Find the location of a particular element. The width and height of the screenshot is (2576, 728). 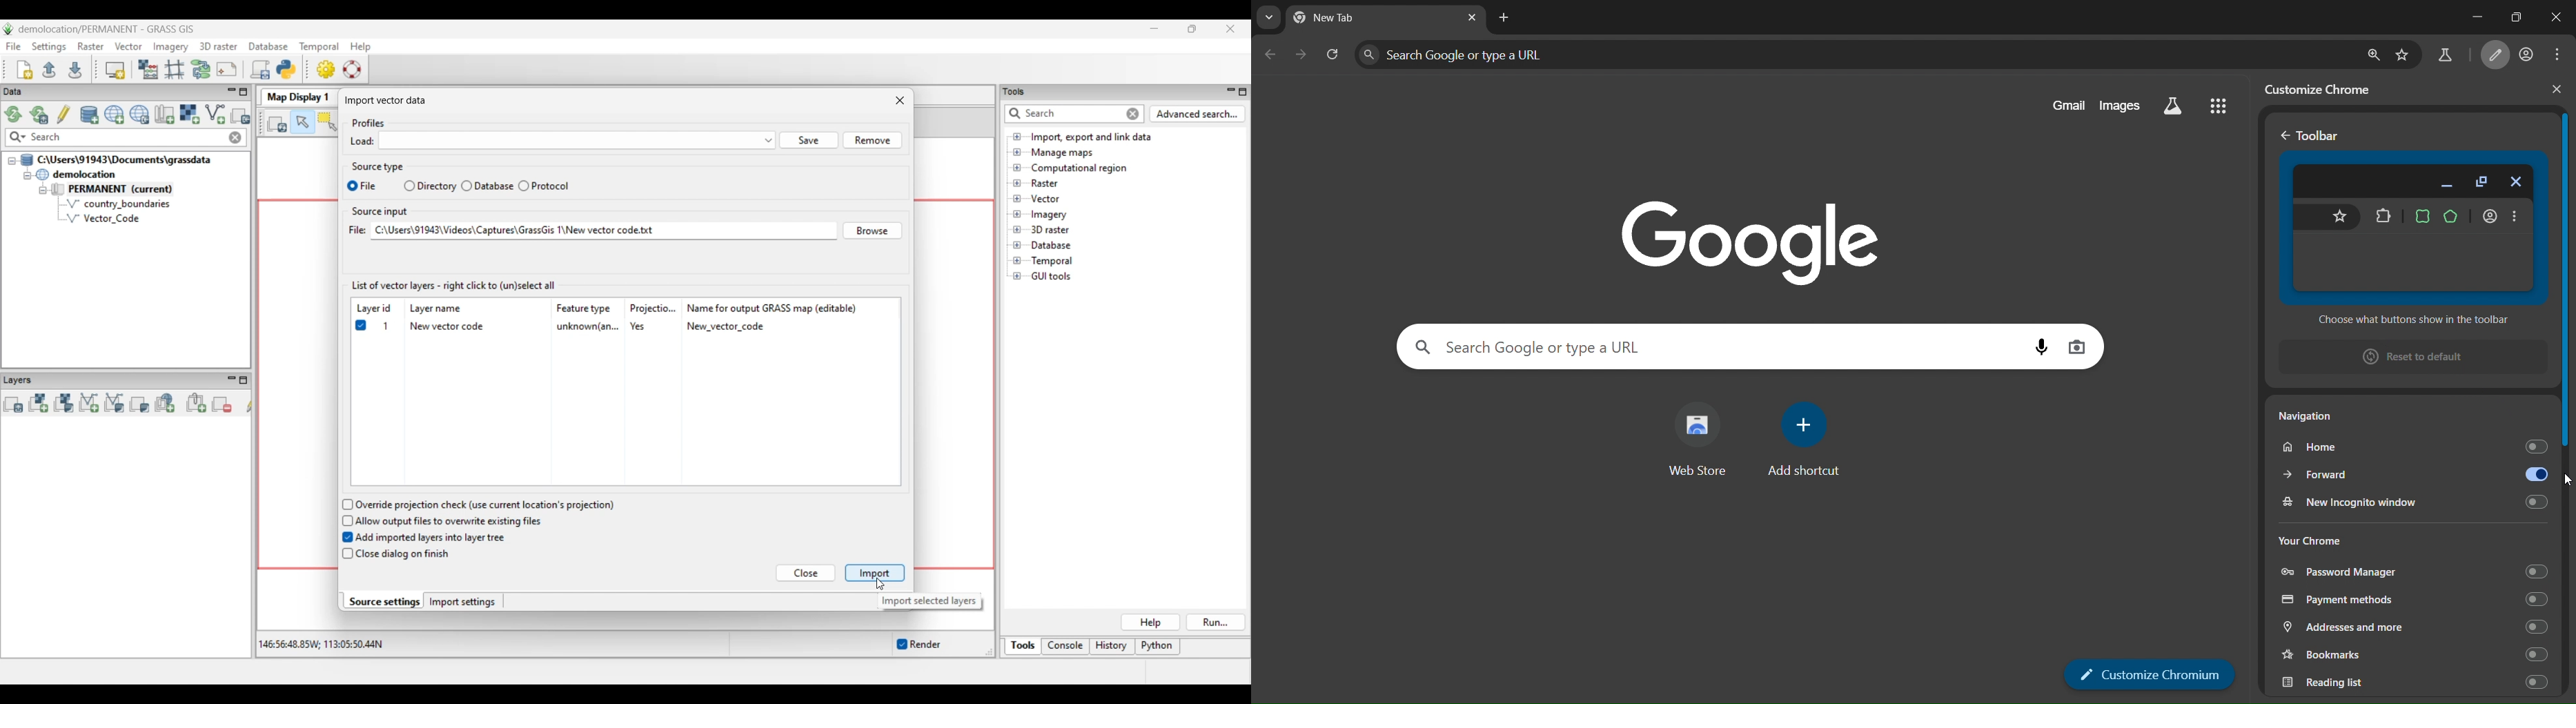

Close is located at coordinates (807, 574).